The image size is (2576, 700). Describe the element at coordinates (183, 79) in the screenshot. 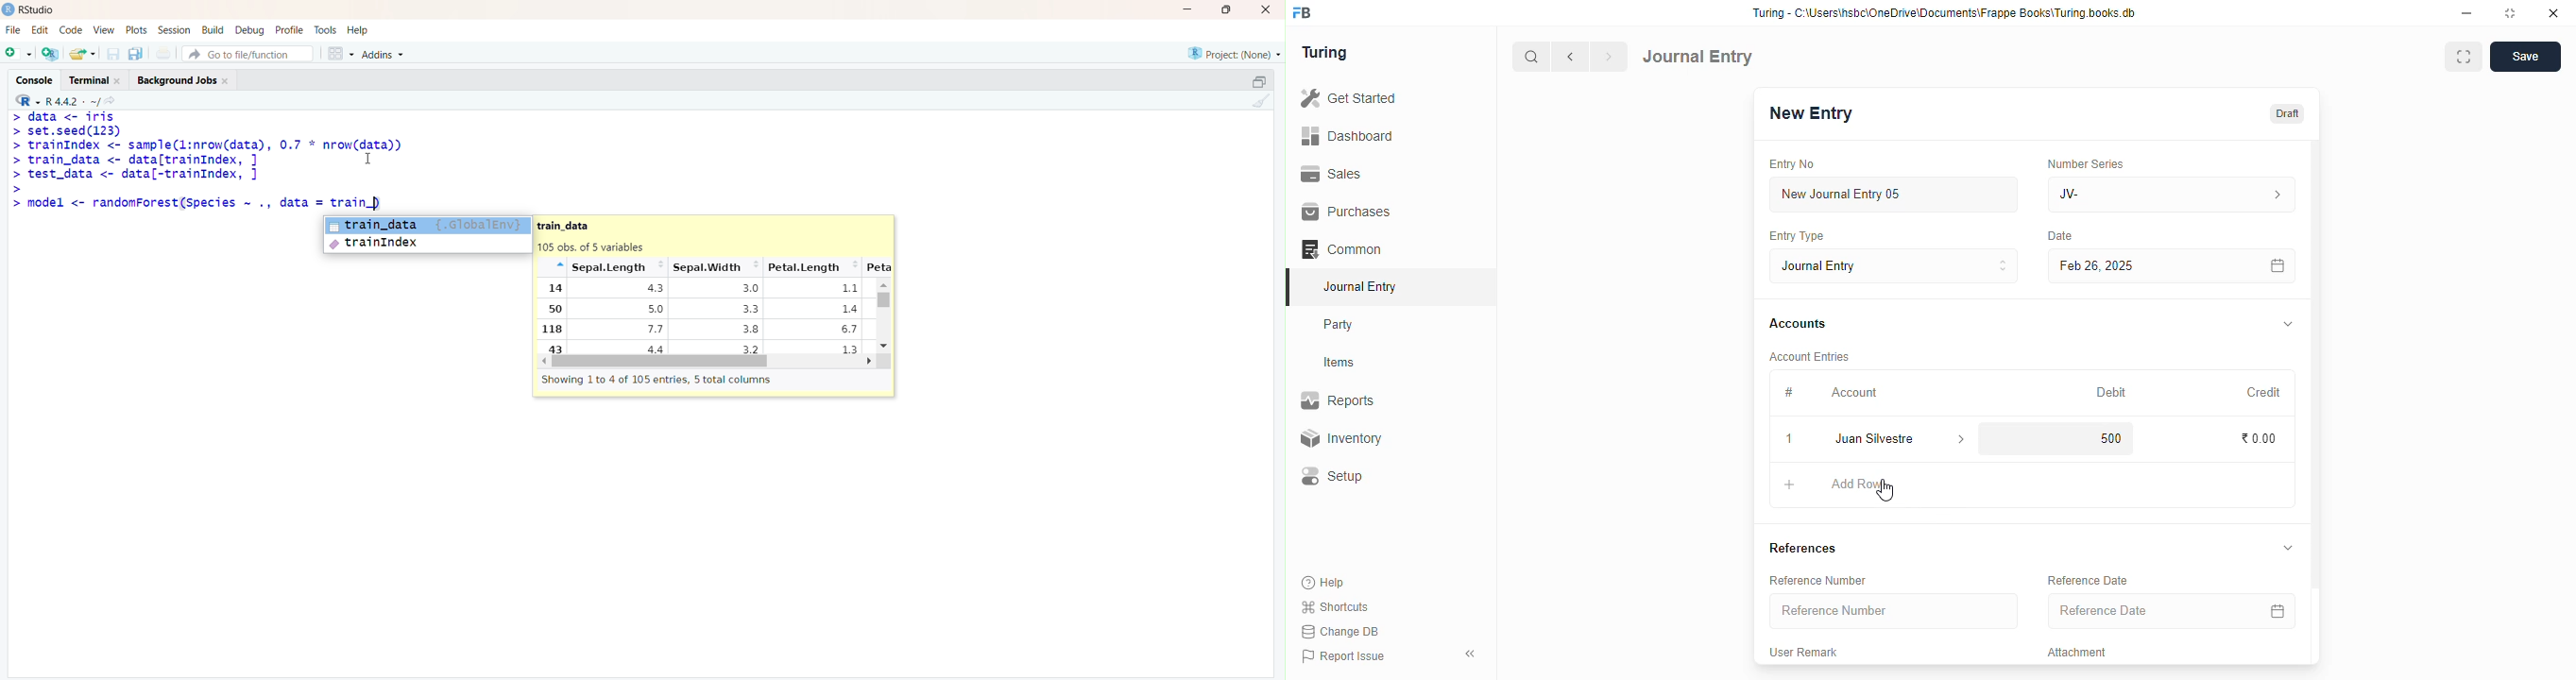

I see `Background Jobs` at that location.